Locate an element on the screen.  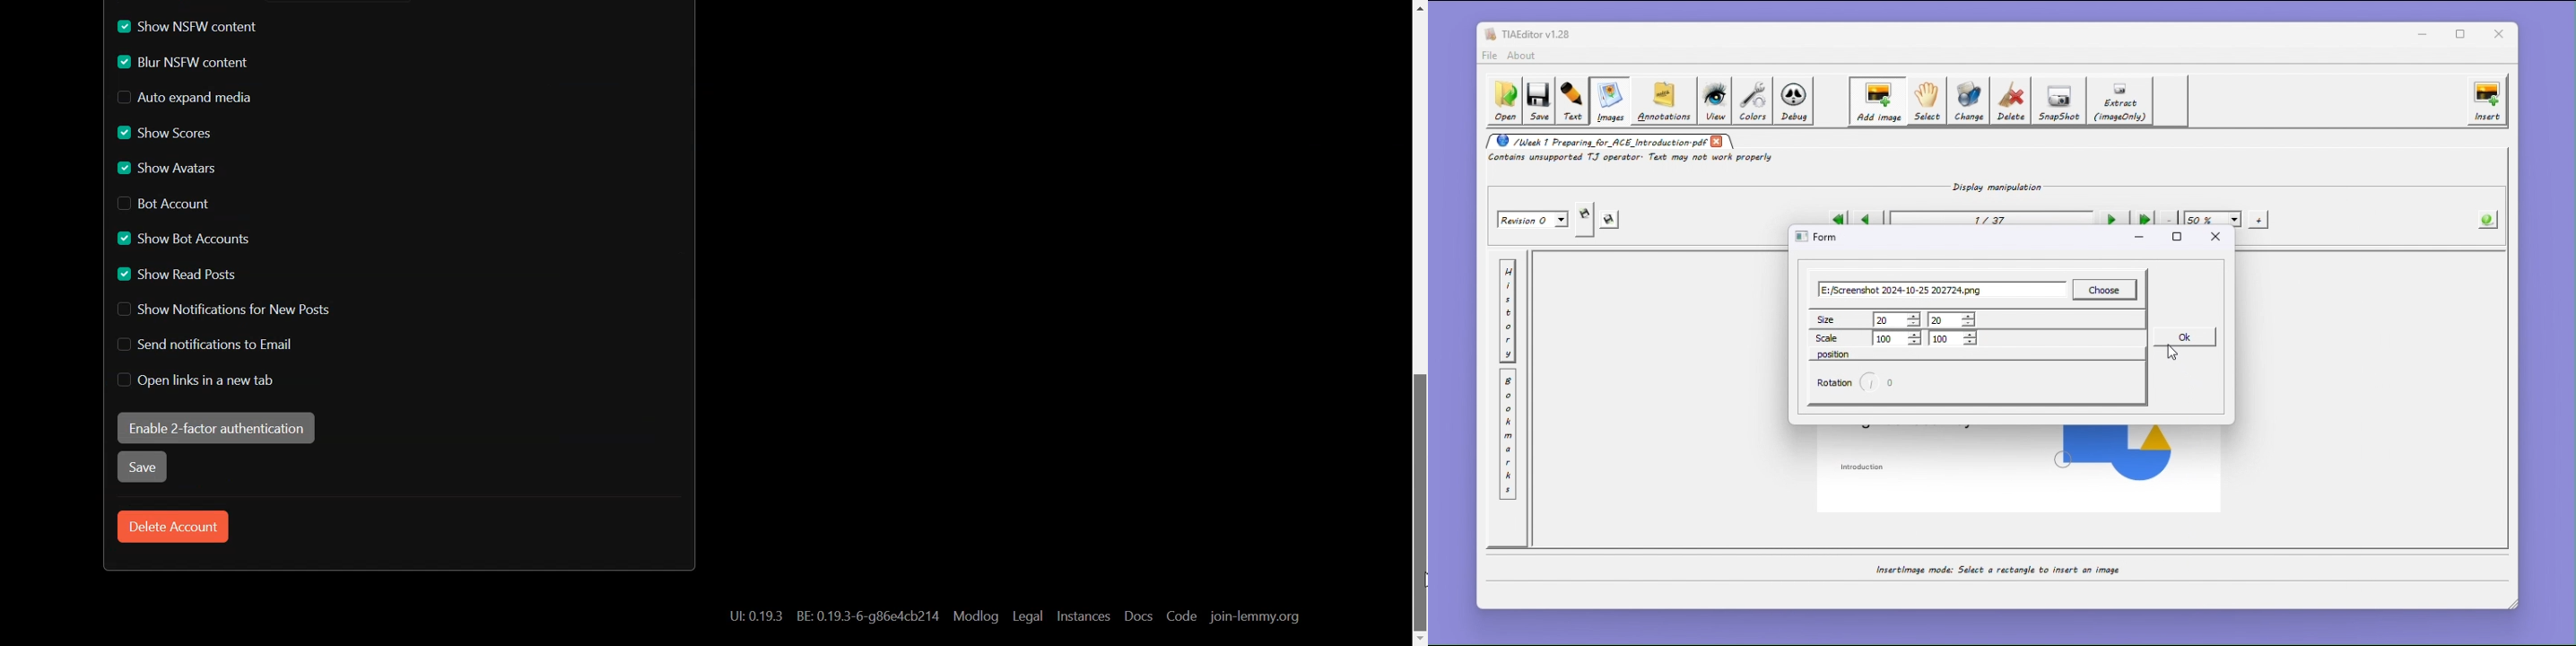
Enable Show read Posts is located at coordinates (185, 273).